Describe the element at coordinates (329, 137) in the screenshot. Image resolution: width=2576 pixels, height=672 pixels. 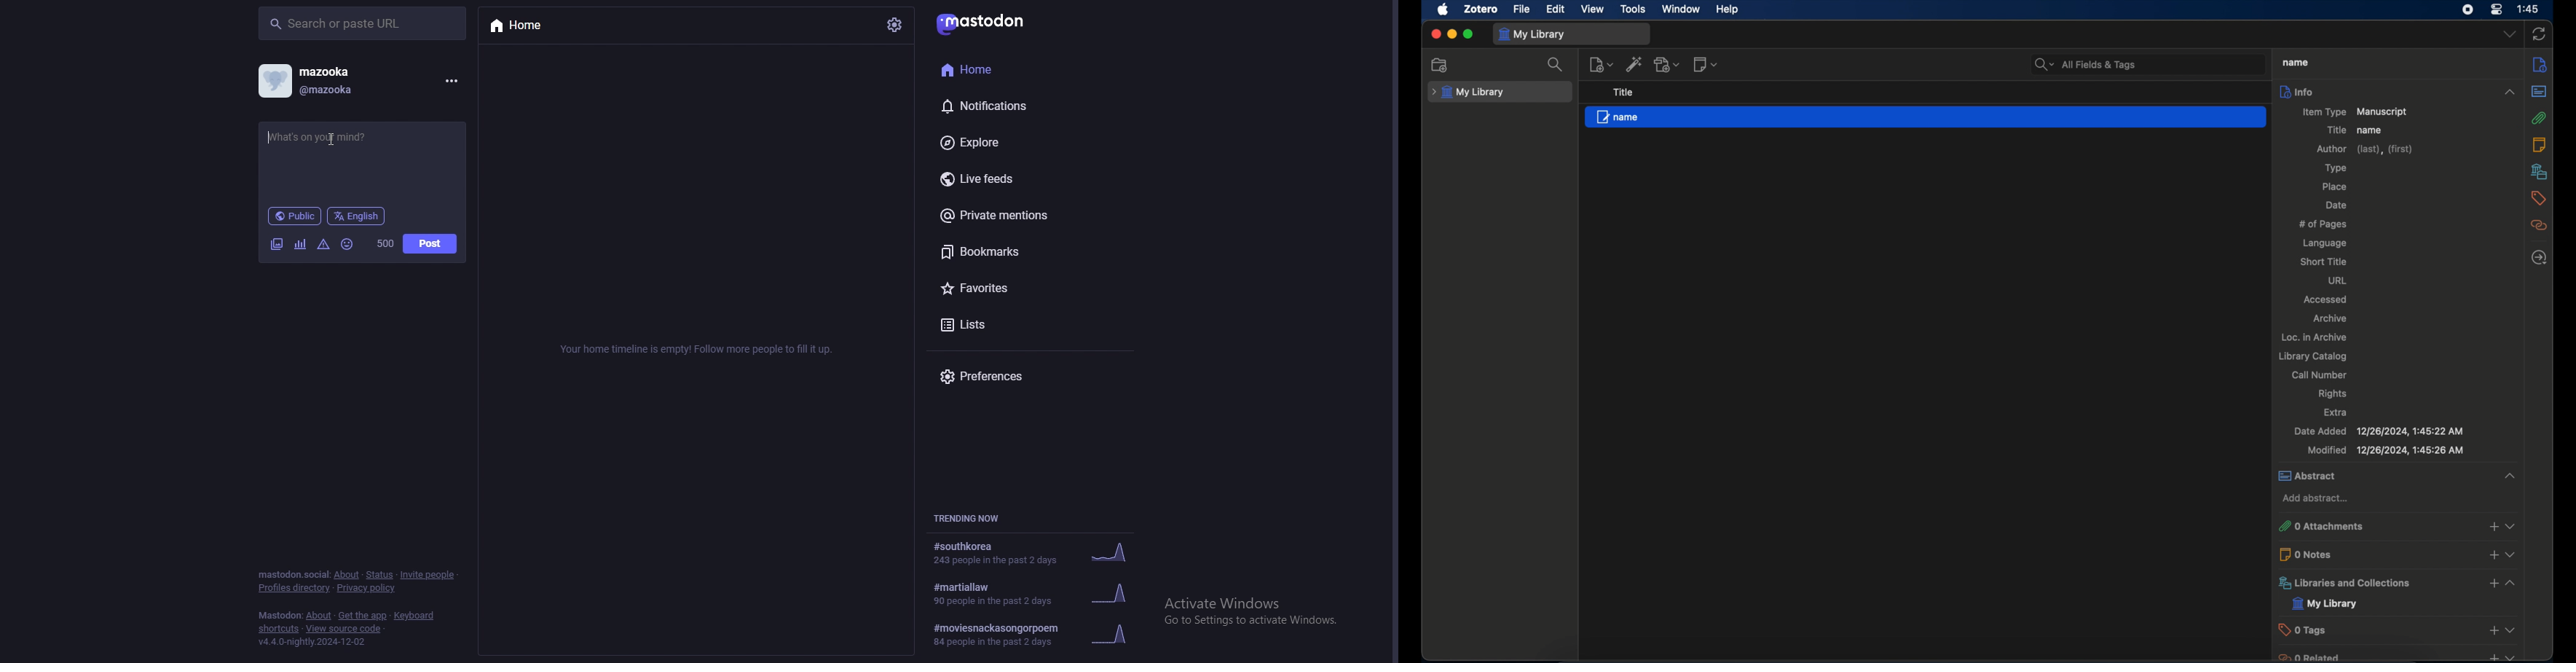
I see `status input` at that location.